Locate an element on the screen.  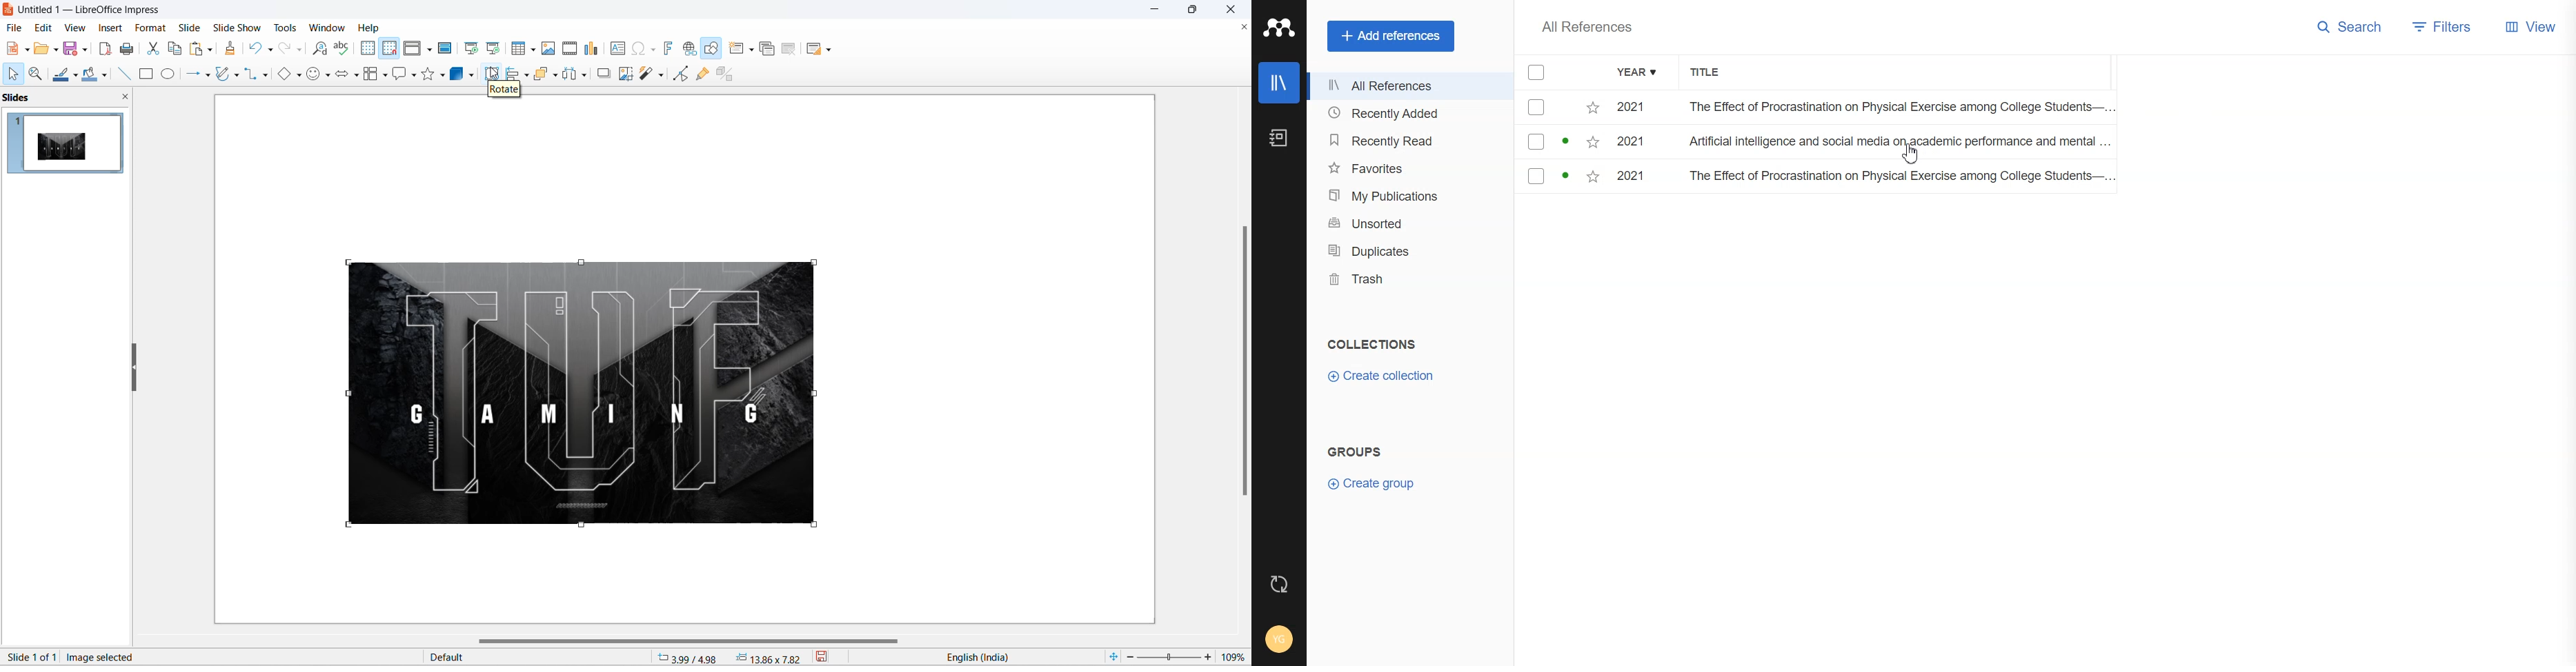
curve and polygons is located at coordinates (237, 76).